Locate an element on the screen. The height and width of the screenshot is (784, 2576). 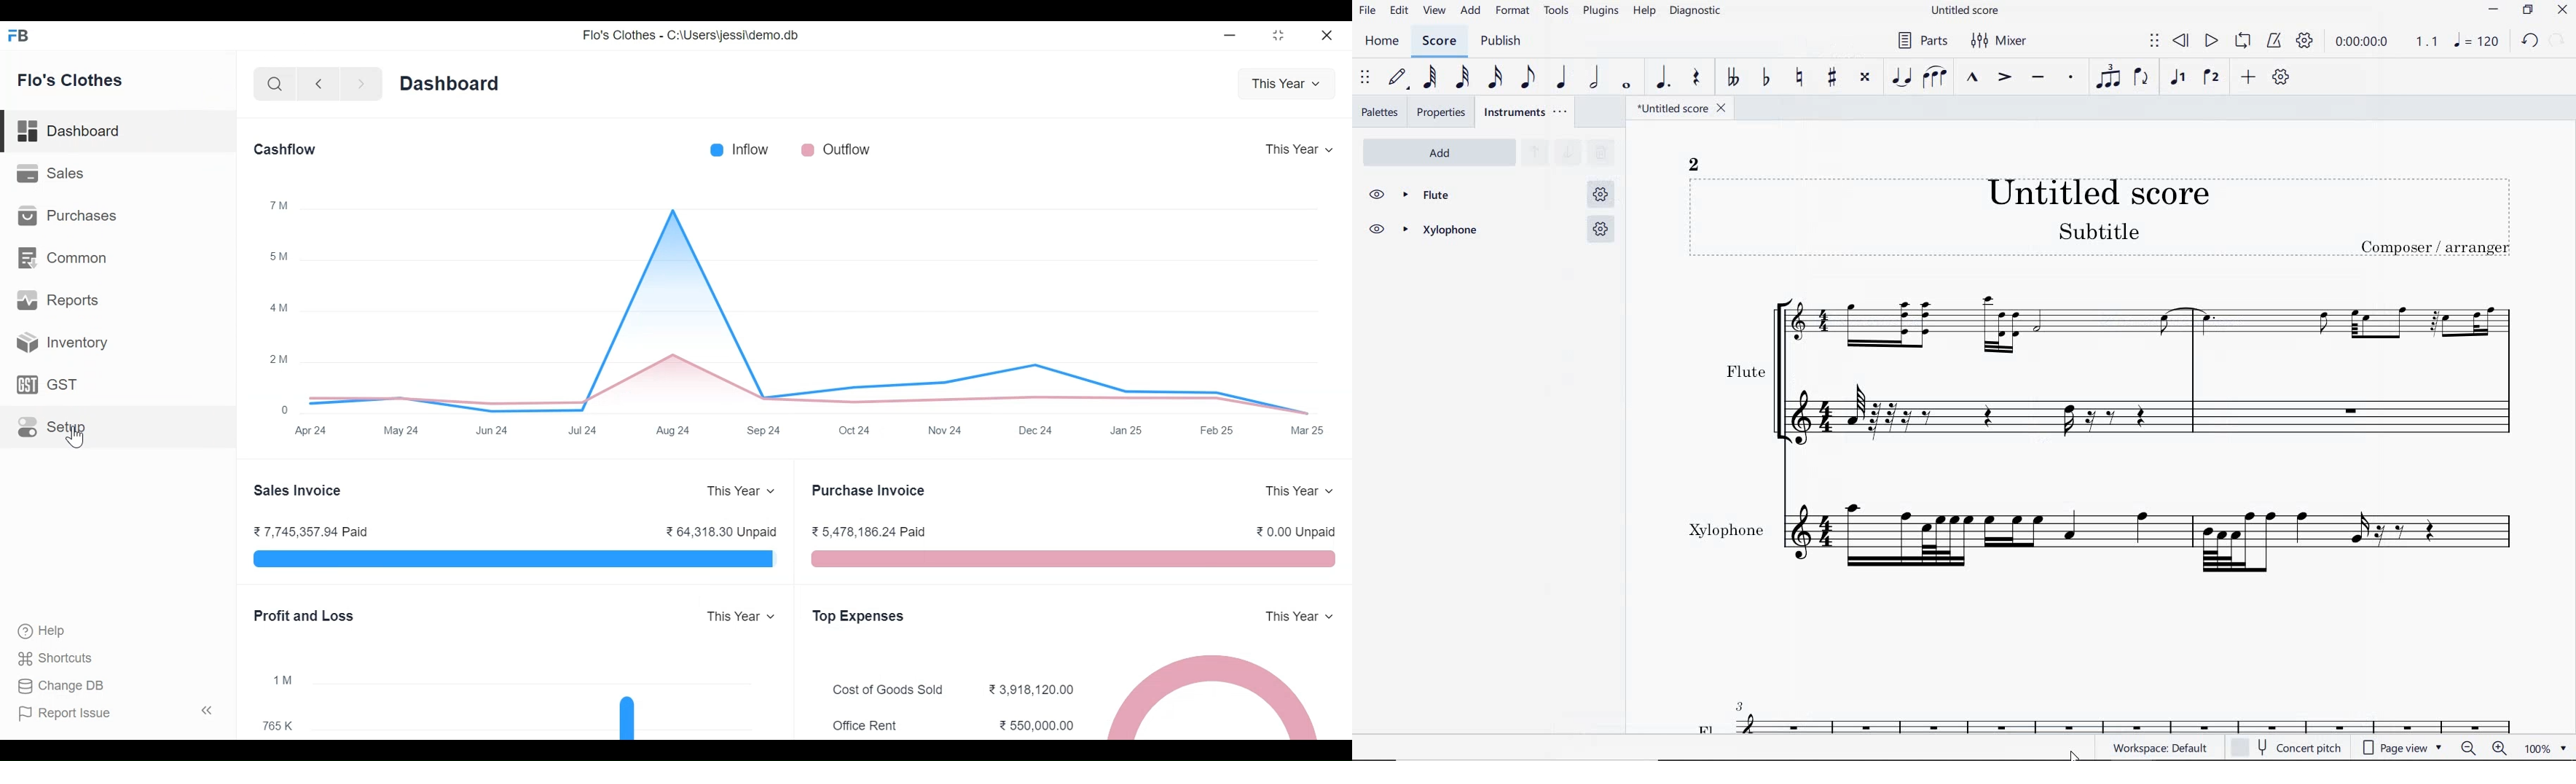
₹3,918,120.00 is located at coordinates (1030, 690).